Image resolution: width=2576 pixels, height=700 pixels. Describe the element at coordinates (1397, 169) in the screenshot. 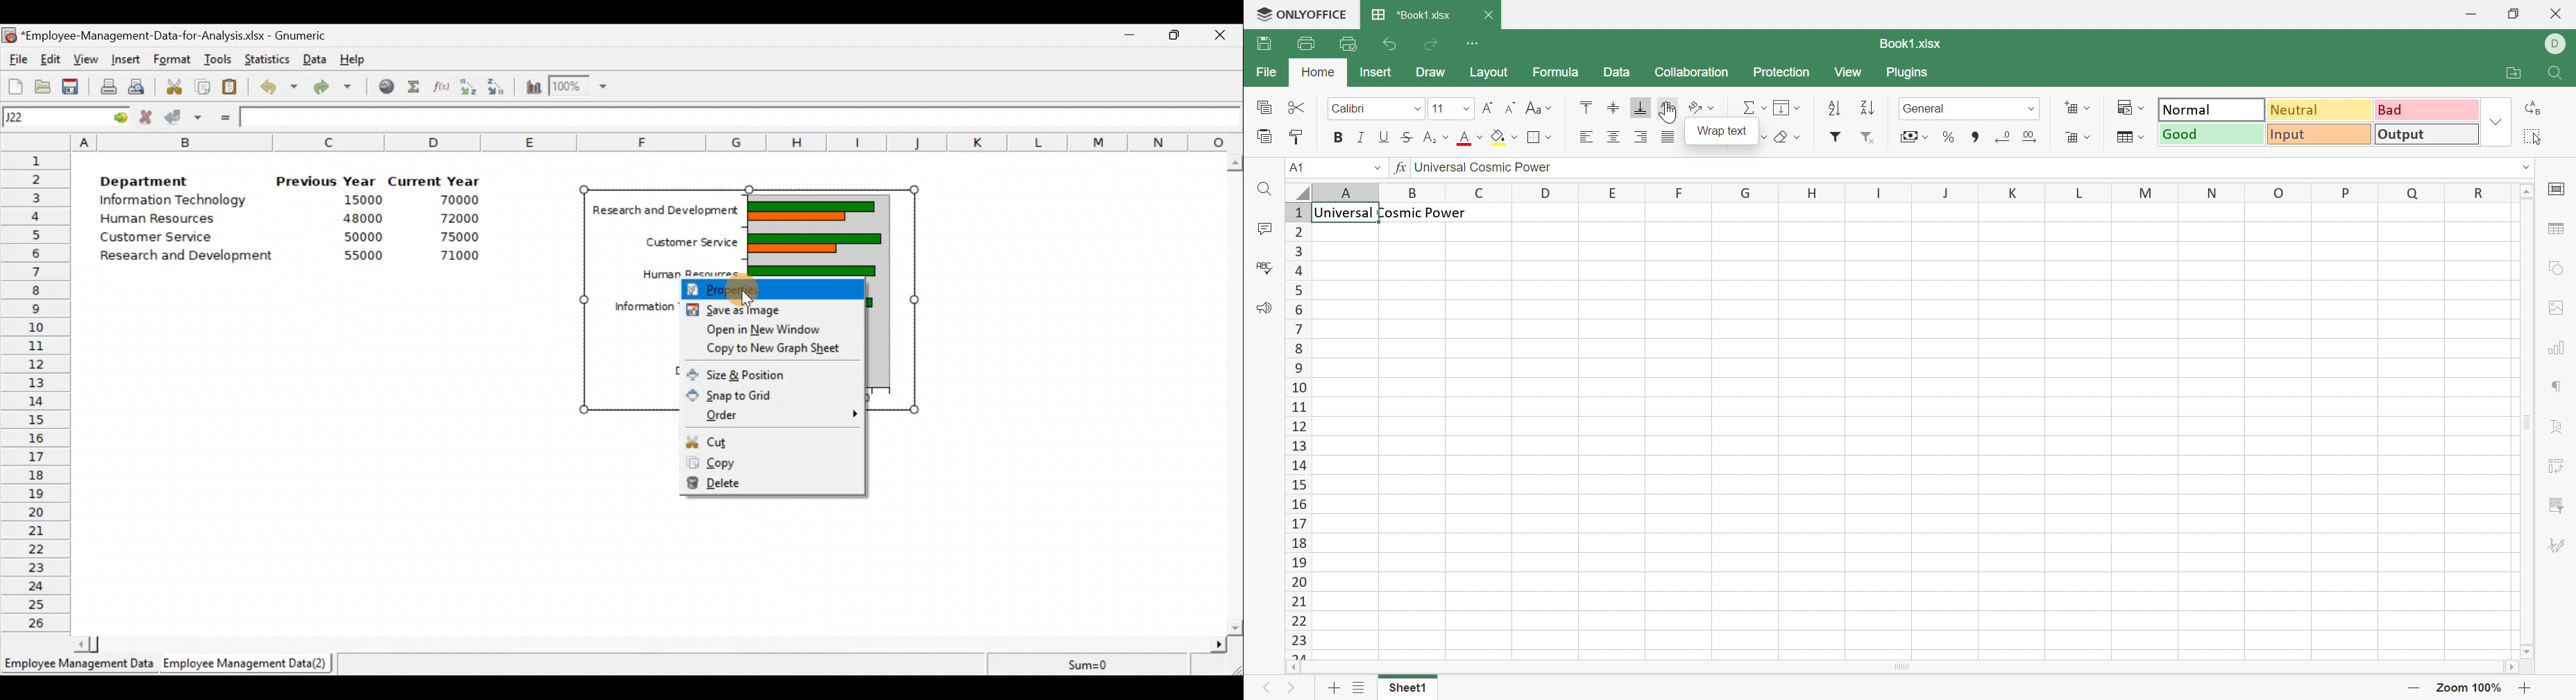

I see `fx` at that location.